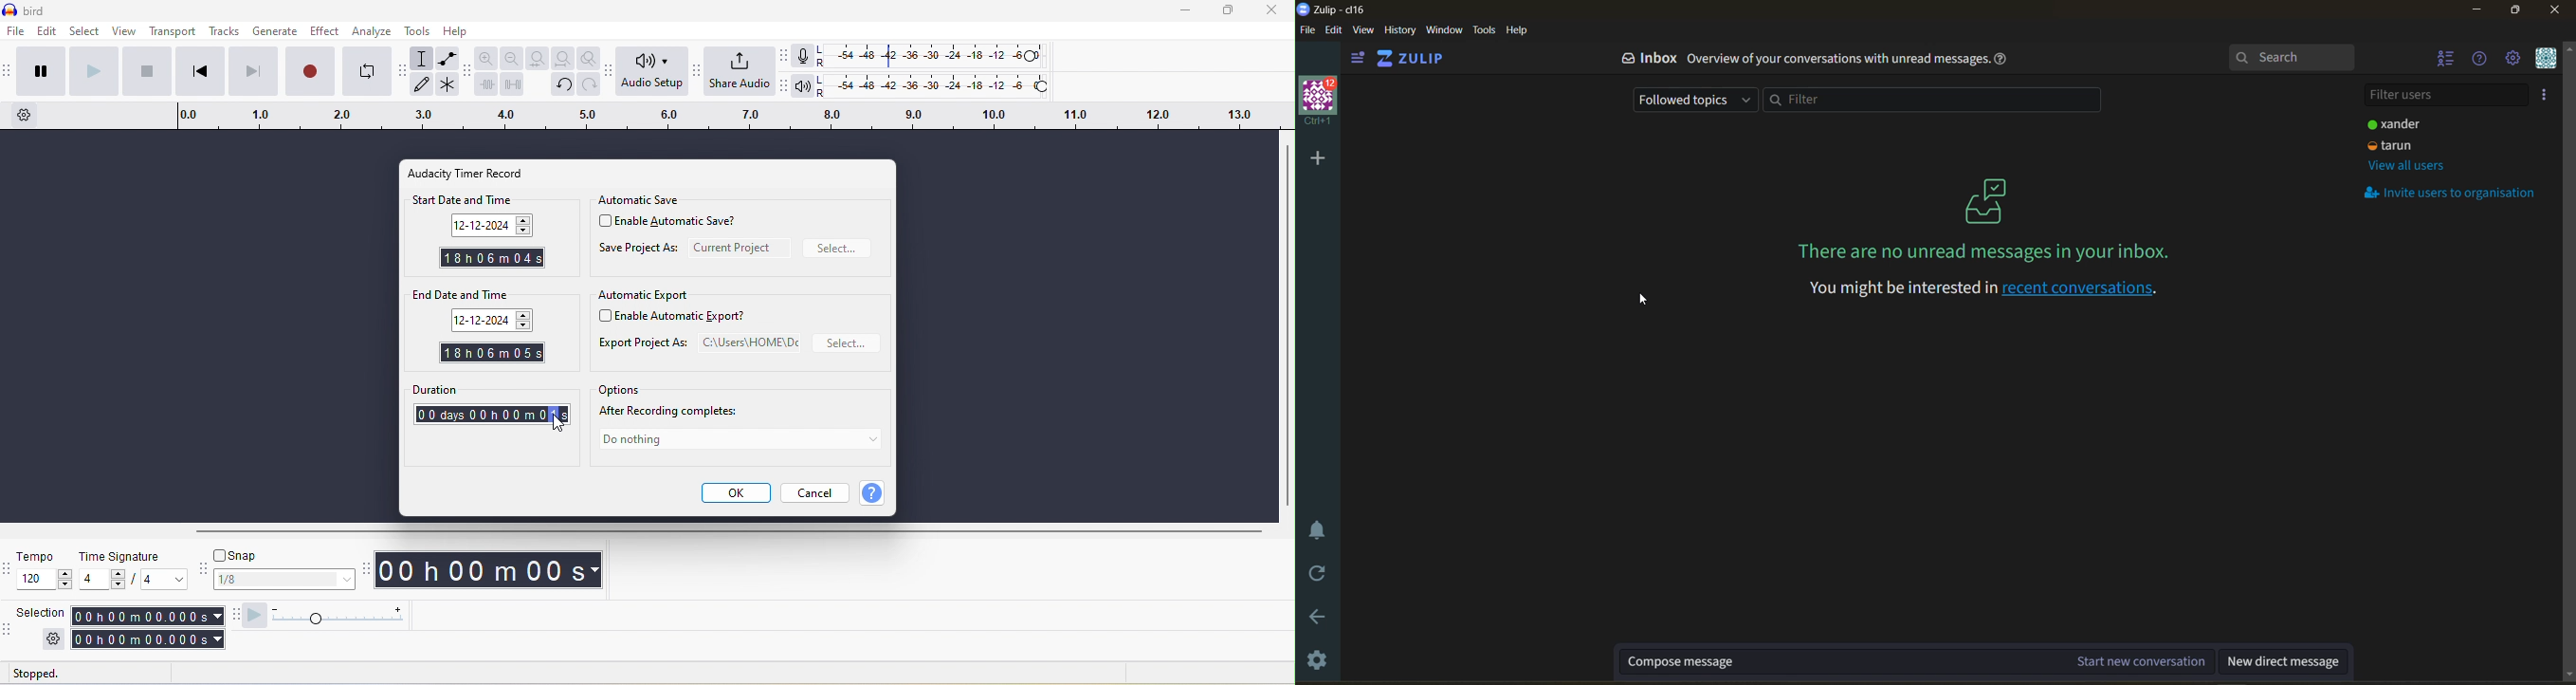 Image resolution: width=2576 pixels, height=700 pixels. I want to click on export project as, so click(698, 343).